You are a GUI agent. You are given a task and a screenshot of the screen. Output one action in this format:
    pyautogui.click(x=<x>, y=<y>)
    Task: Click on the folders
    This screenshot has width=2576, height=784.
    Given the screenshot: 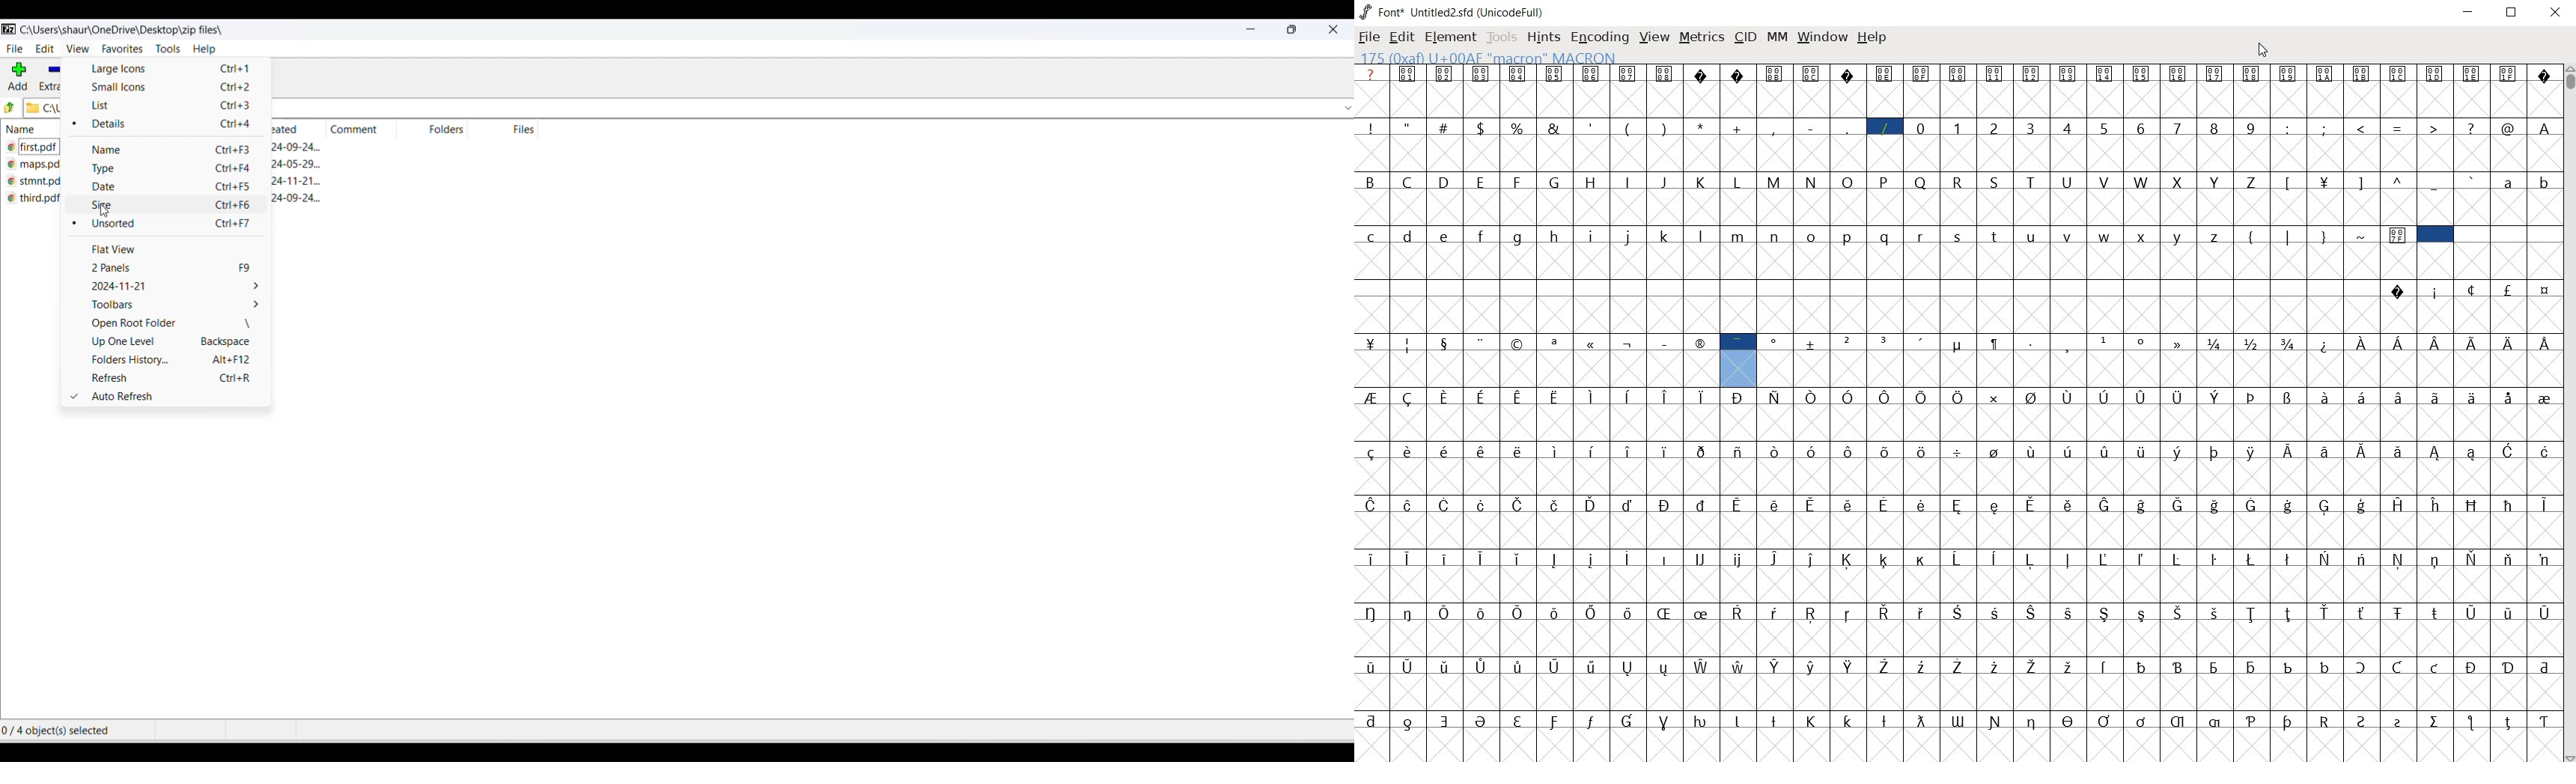 What is the action you would take?
    pyautogui.click(x=451, y=132)
    